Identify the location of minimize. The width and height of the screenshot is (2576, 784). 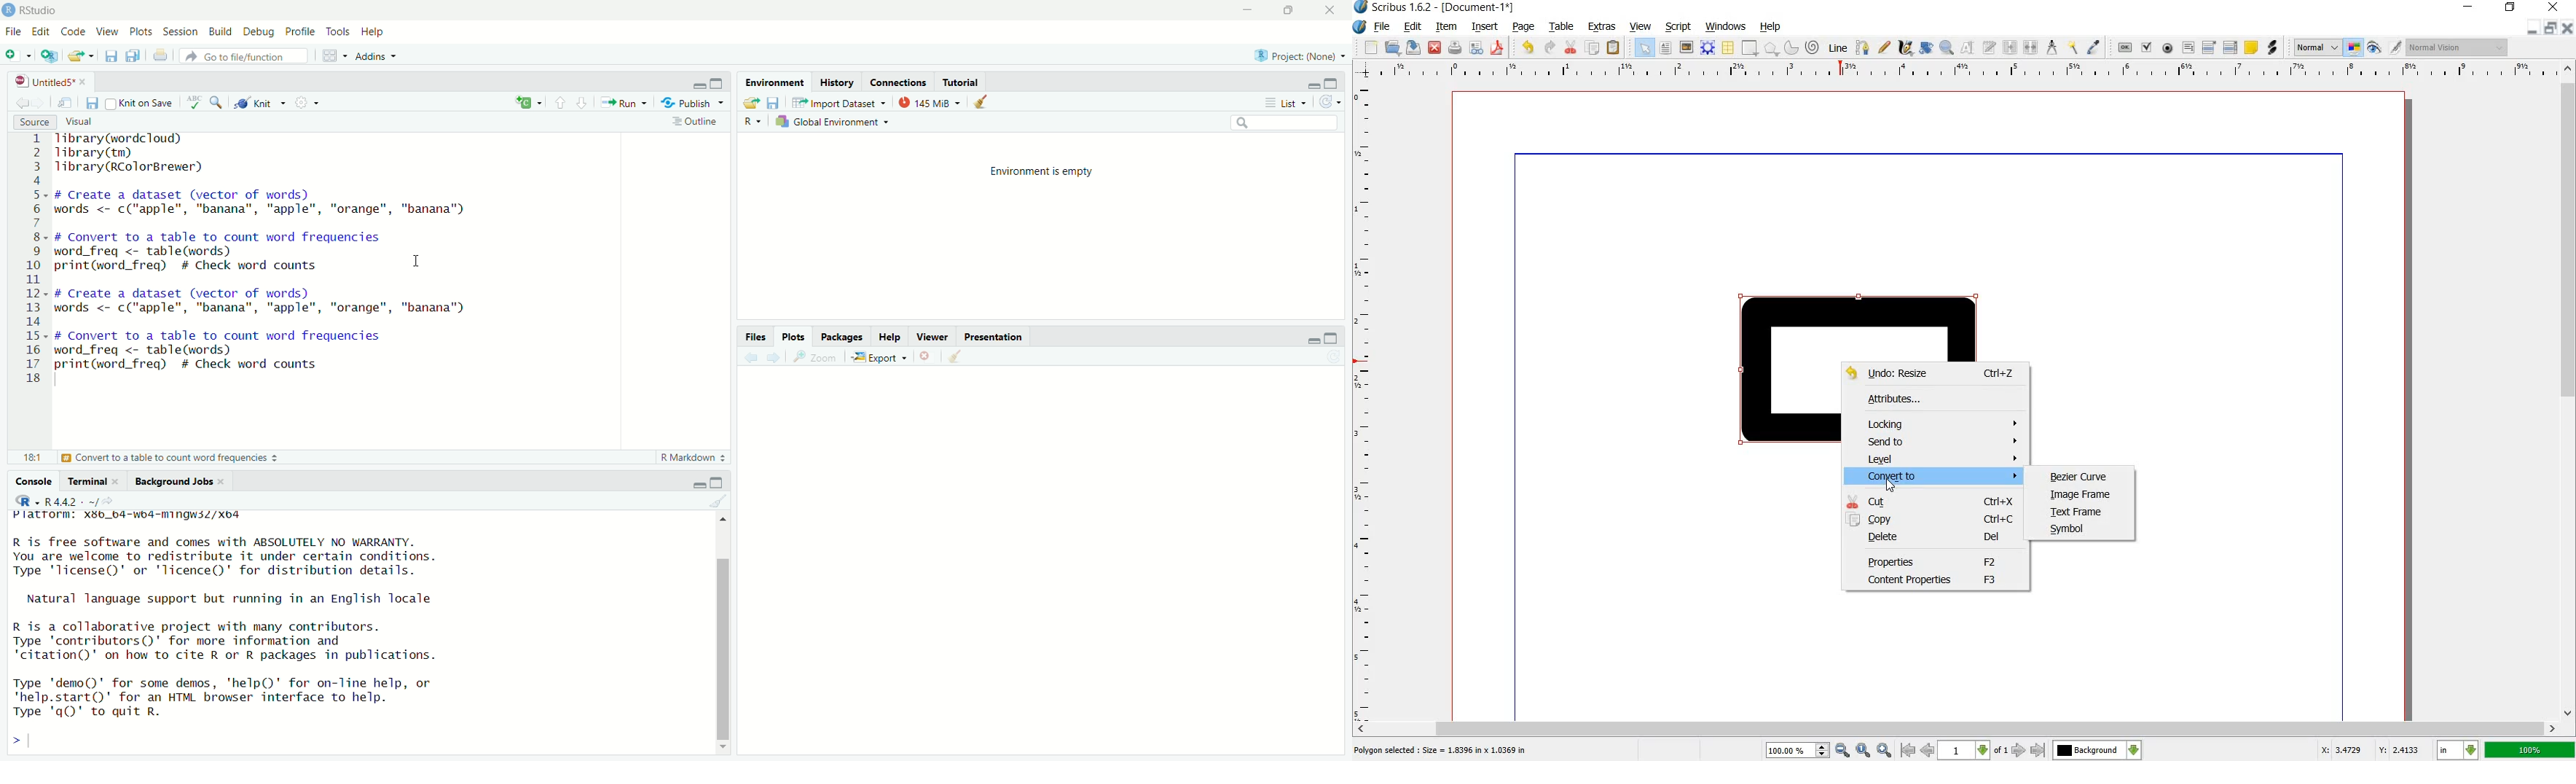
(2469, 7).